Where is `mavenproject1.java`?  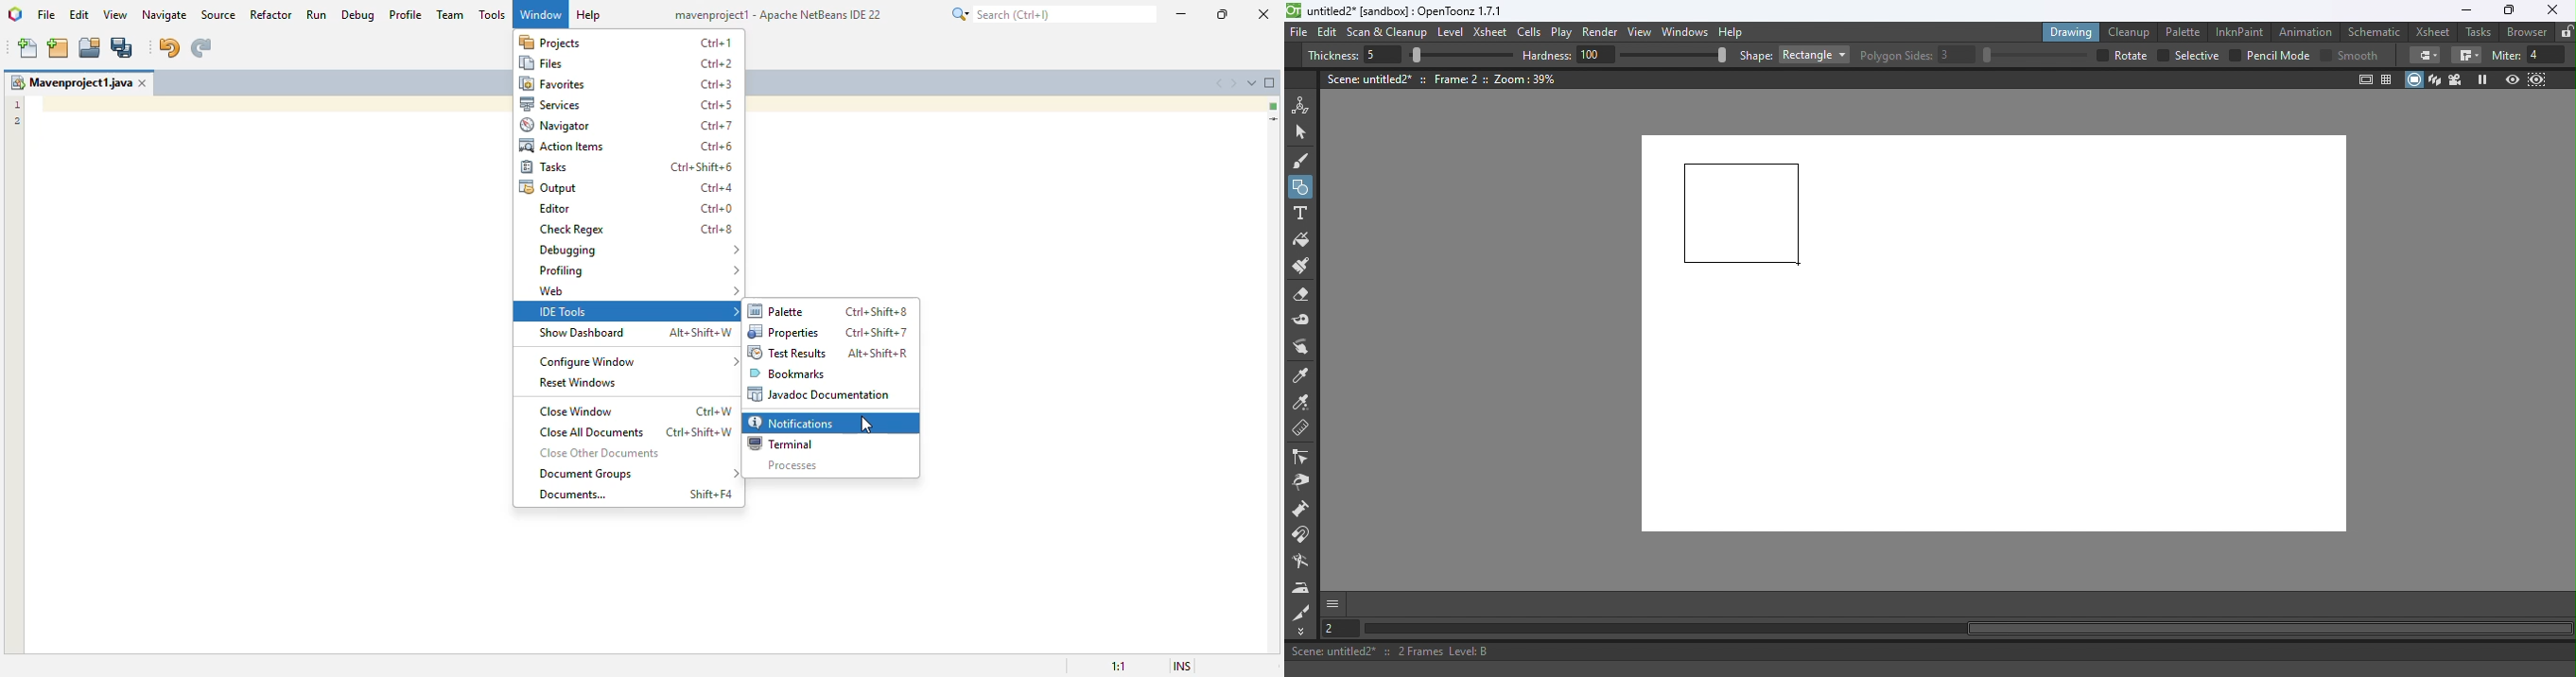 mavenproject1.java is located at coordinates (71, 82).